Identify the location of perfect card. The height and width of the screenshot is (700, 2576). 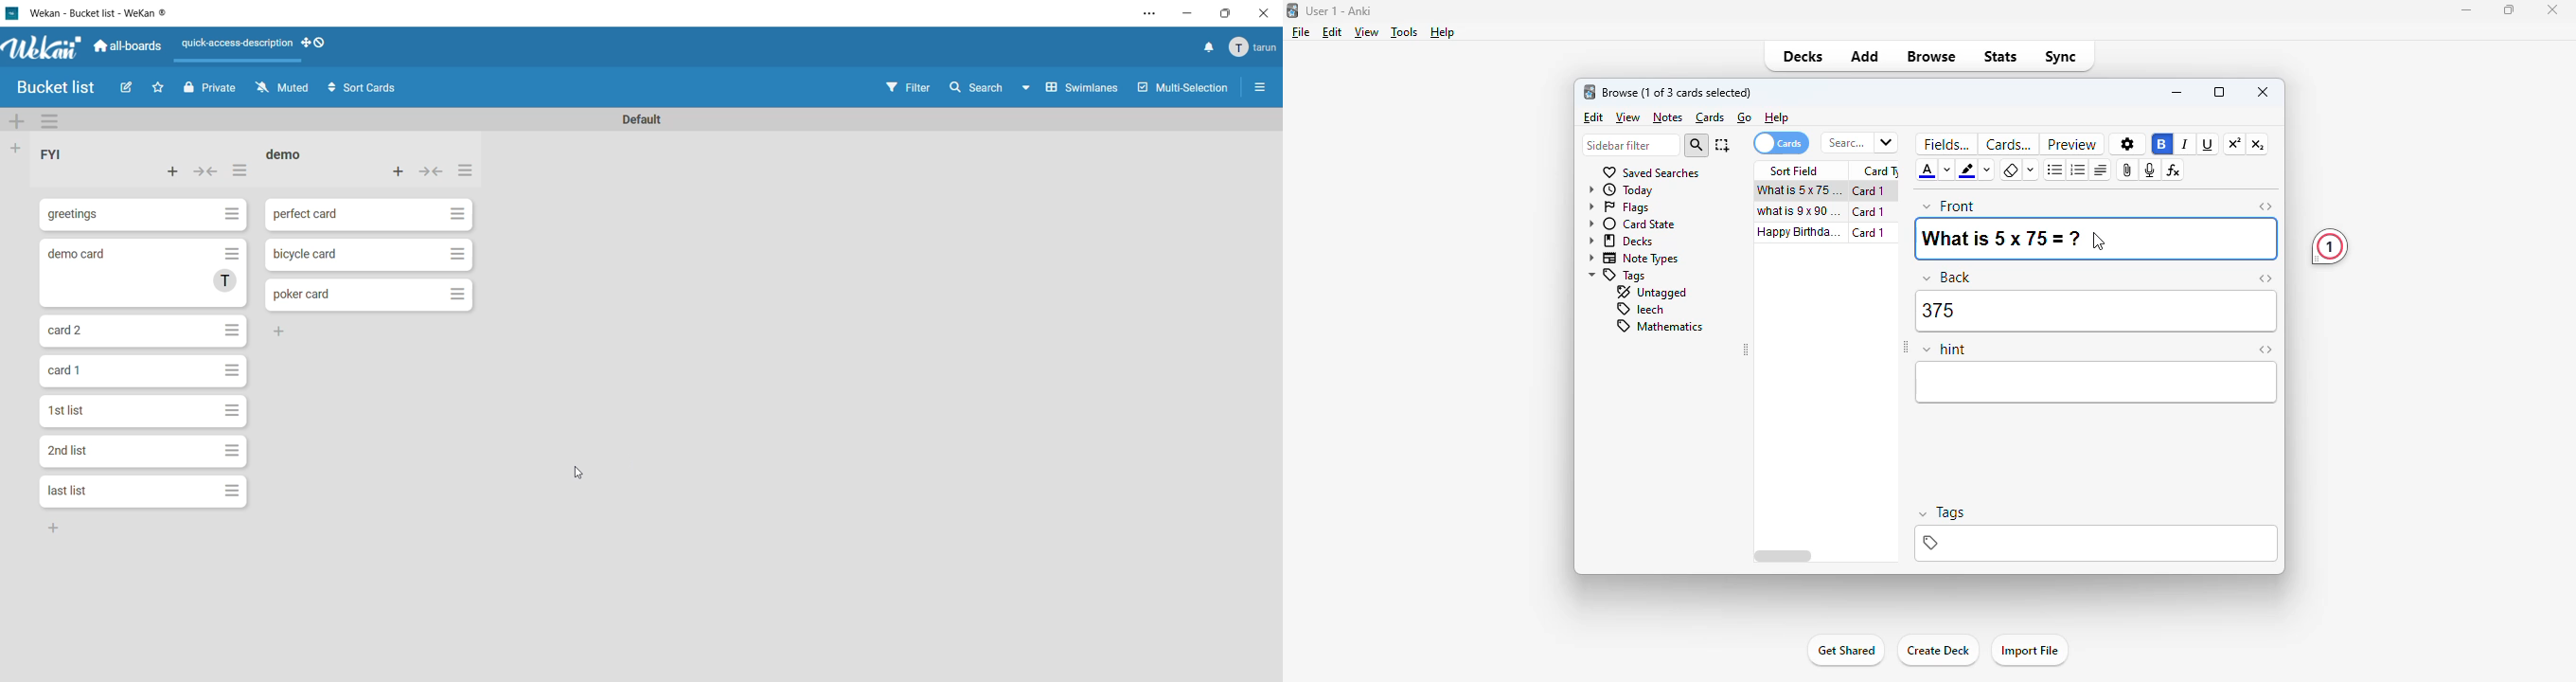
(374, 213).